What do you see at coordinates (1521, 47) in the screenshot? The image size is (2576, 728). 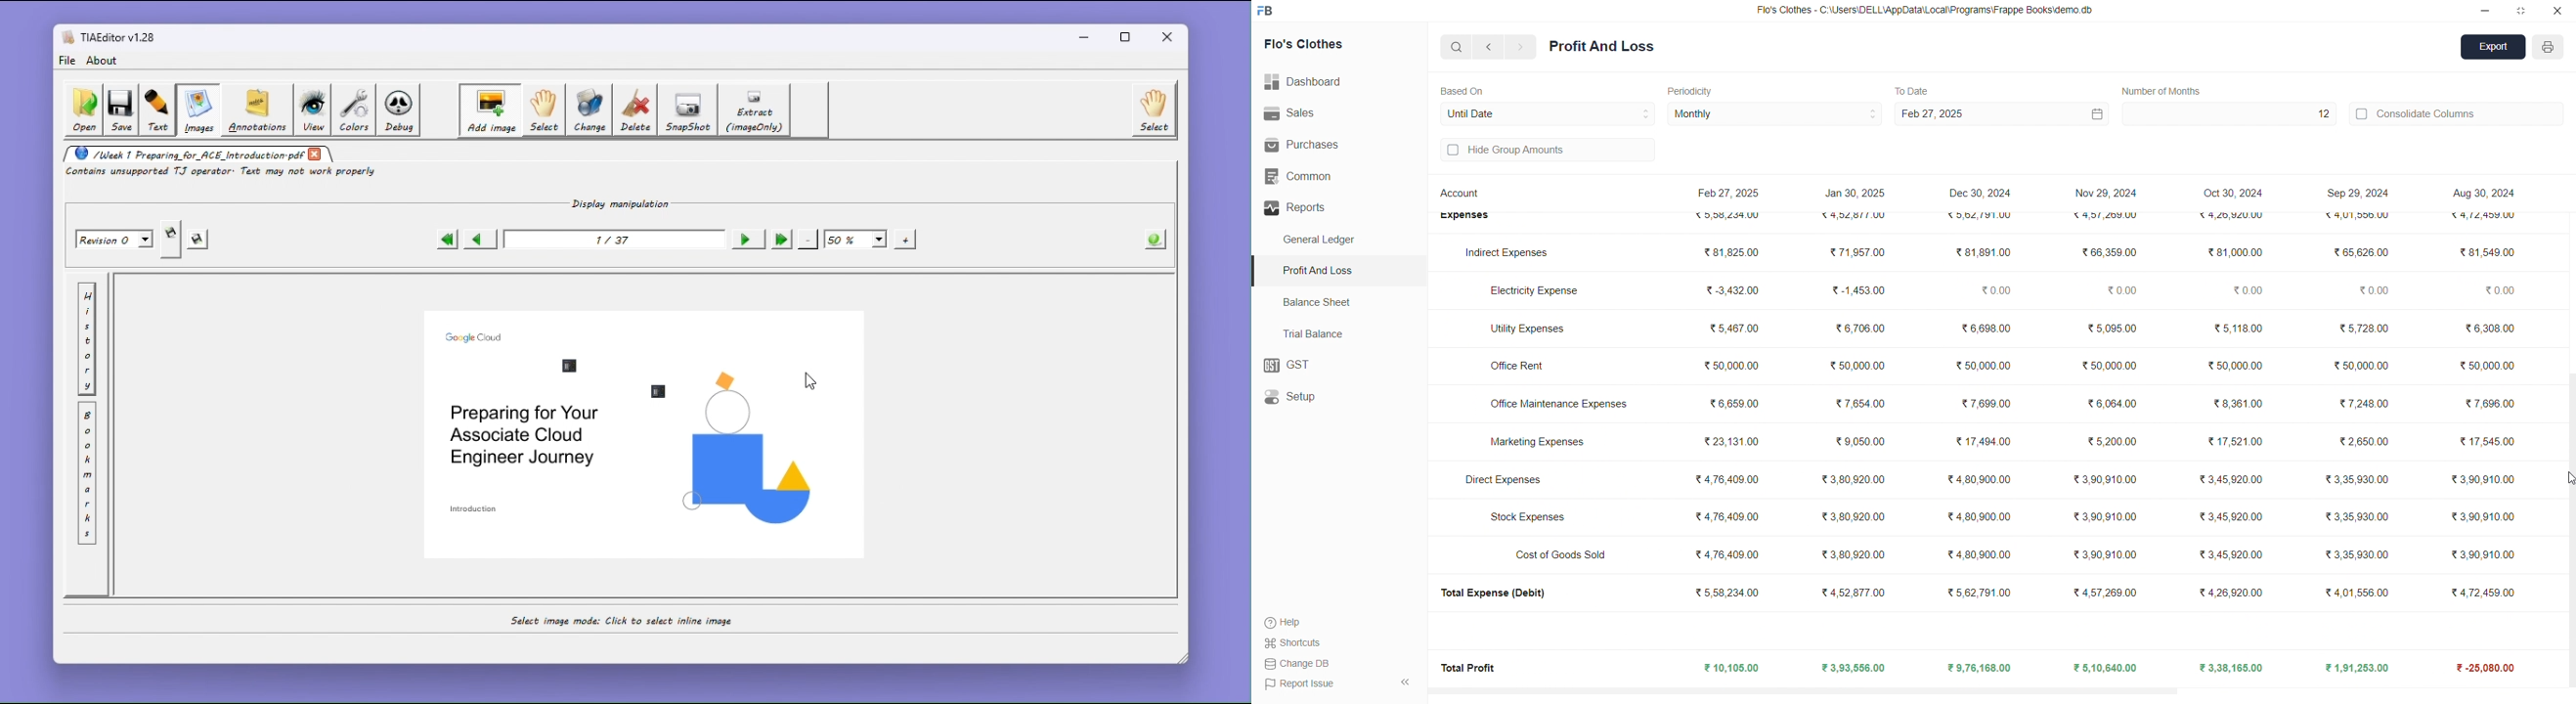 I see `navigate forward` at bounding box center [1521, 47].